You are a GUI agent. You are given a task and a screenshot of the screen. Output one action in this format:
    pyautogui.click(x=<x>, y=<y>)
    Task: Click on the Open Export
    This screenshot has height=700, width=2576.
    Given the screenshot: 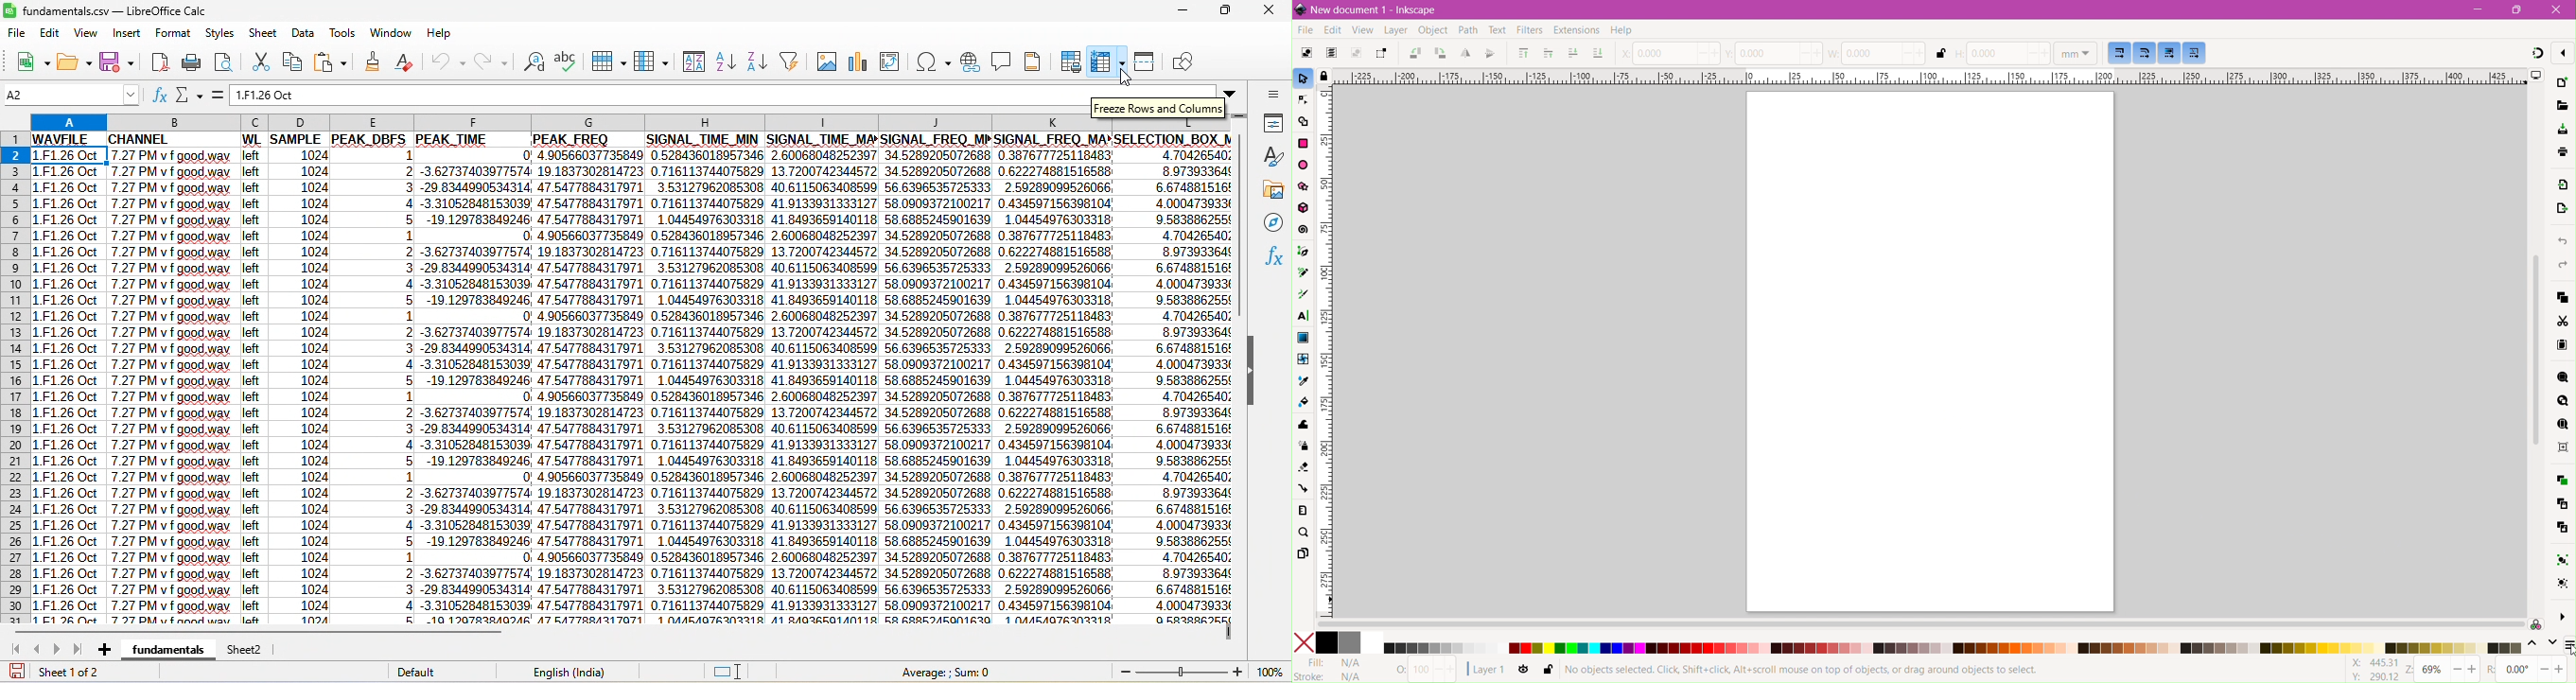 What is the action you would take?
    pyautogui.click(x=2561, y=211)
    